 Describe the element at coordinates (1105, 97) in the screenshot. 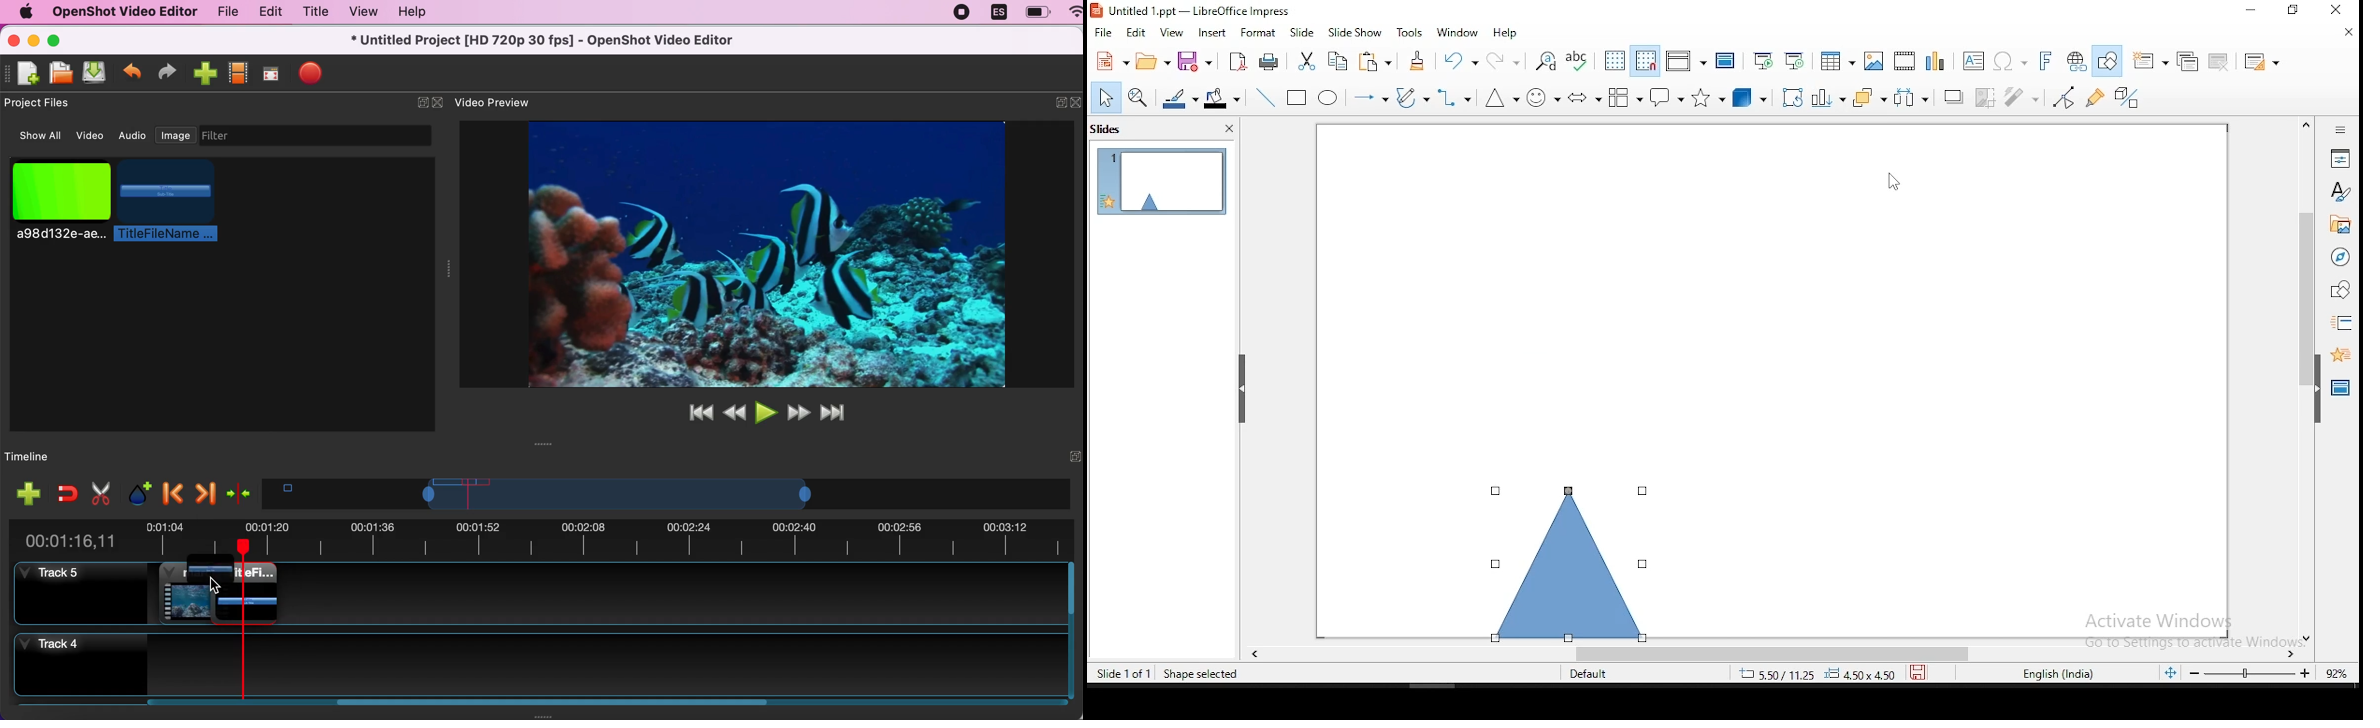

I see `select tool` at that location.